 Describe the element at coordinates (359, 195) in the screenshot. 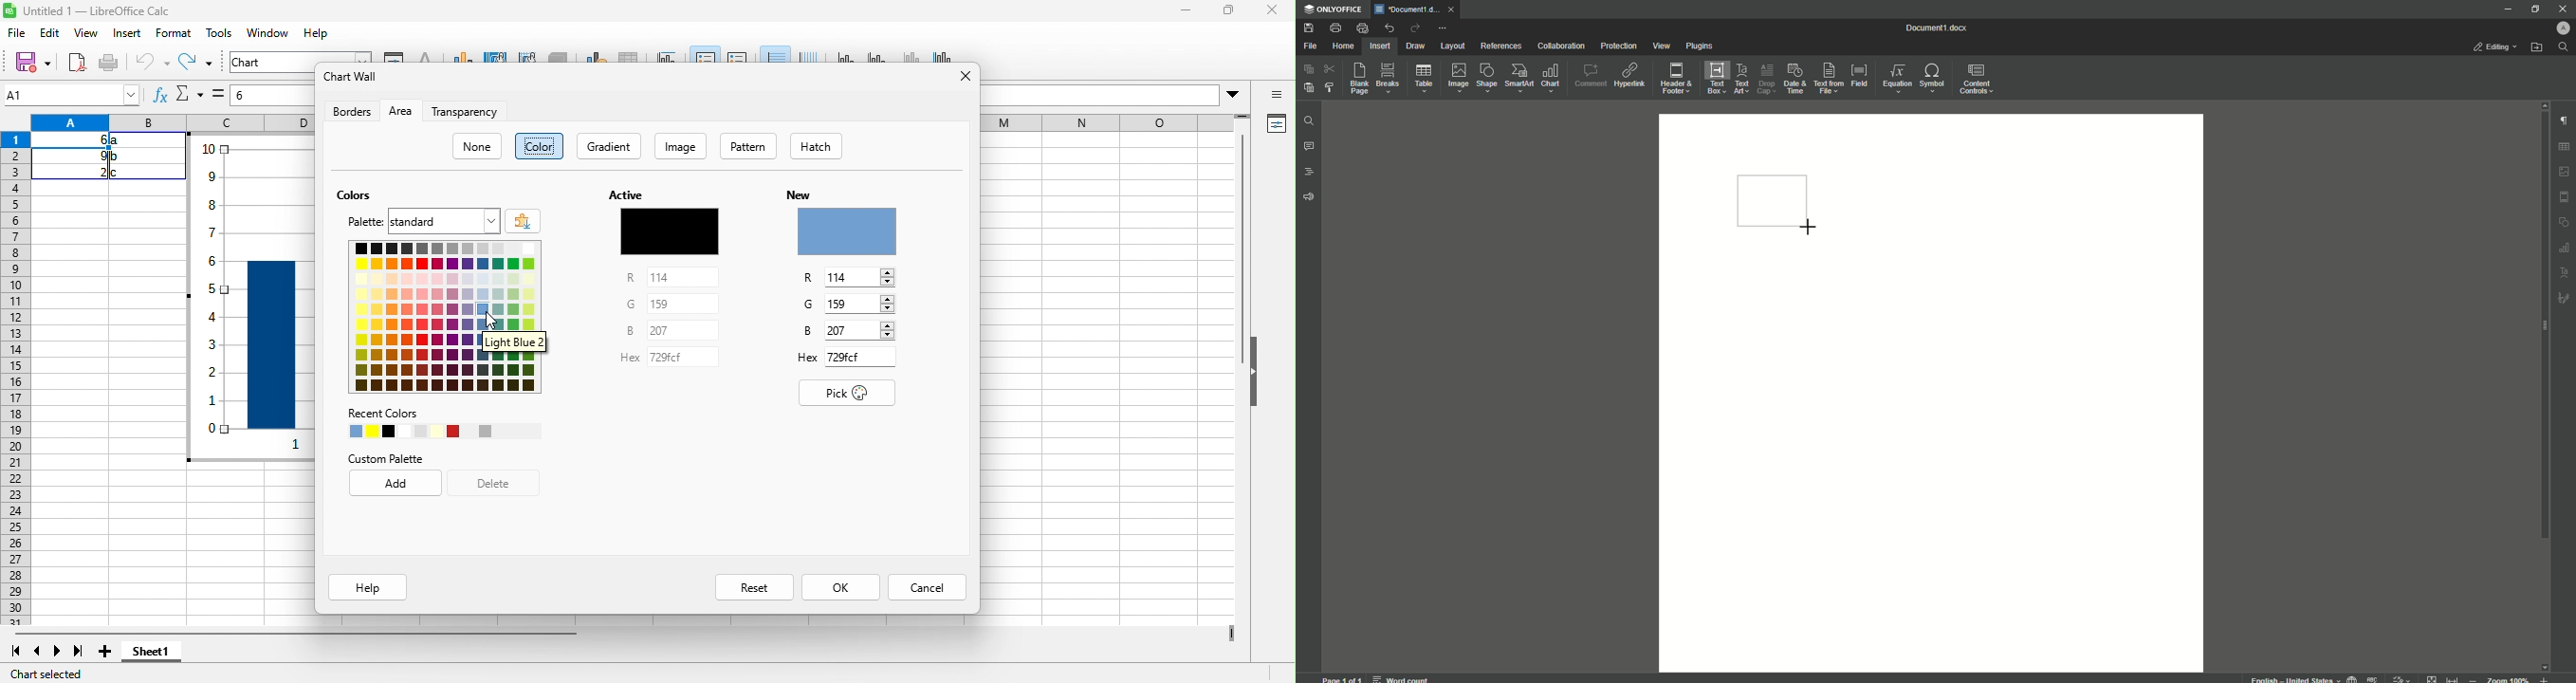

I see `colors` at that location.